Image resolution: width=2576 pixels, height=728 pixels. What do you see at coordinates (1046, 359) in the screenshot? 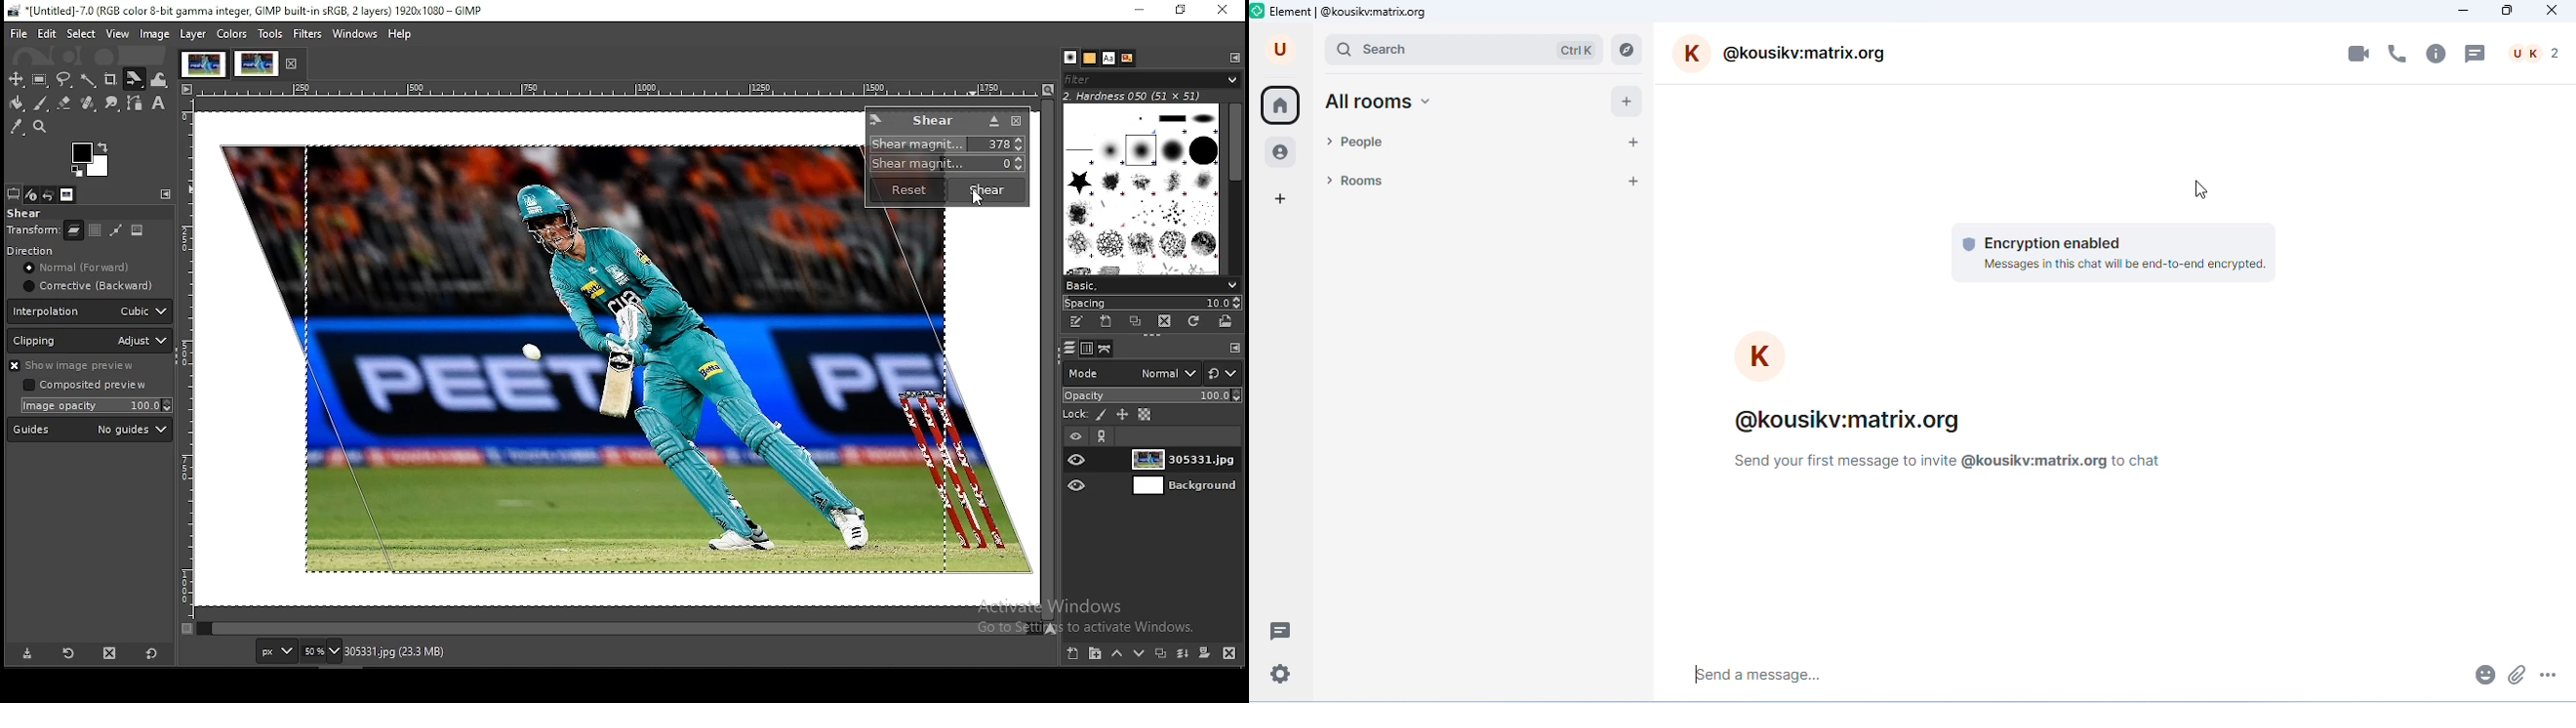
I see `scroll bar` at bounding box center [1046, 359].